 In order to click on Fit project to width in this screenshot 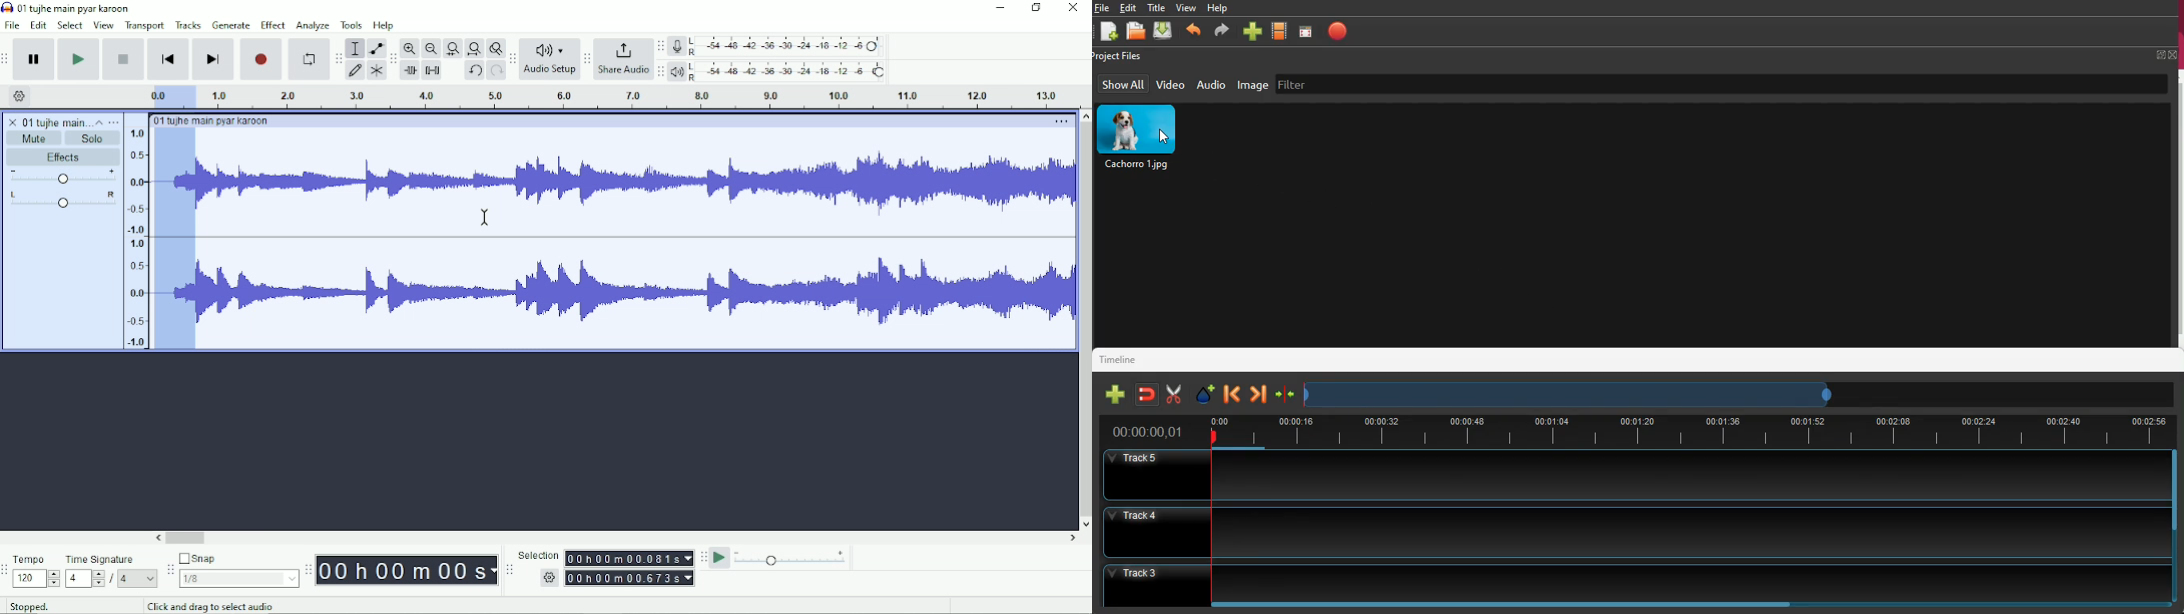, I will do `click(475, 49)`.